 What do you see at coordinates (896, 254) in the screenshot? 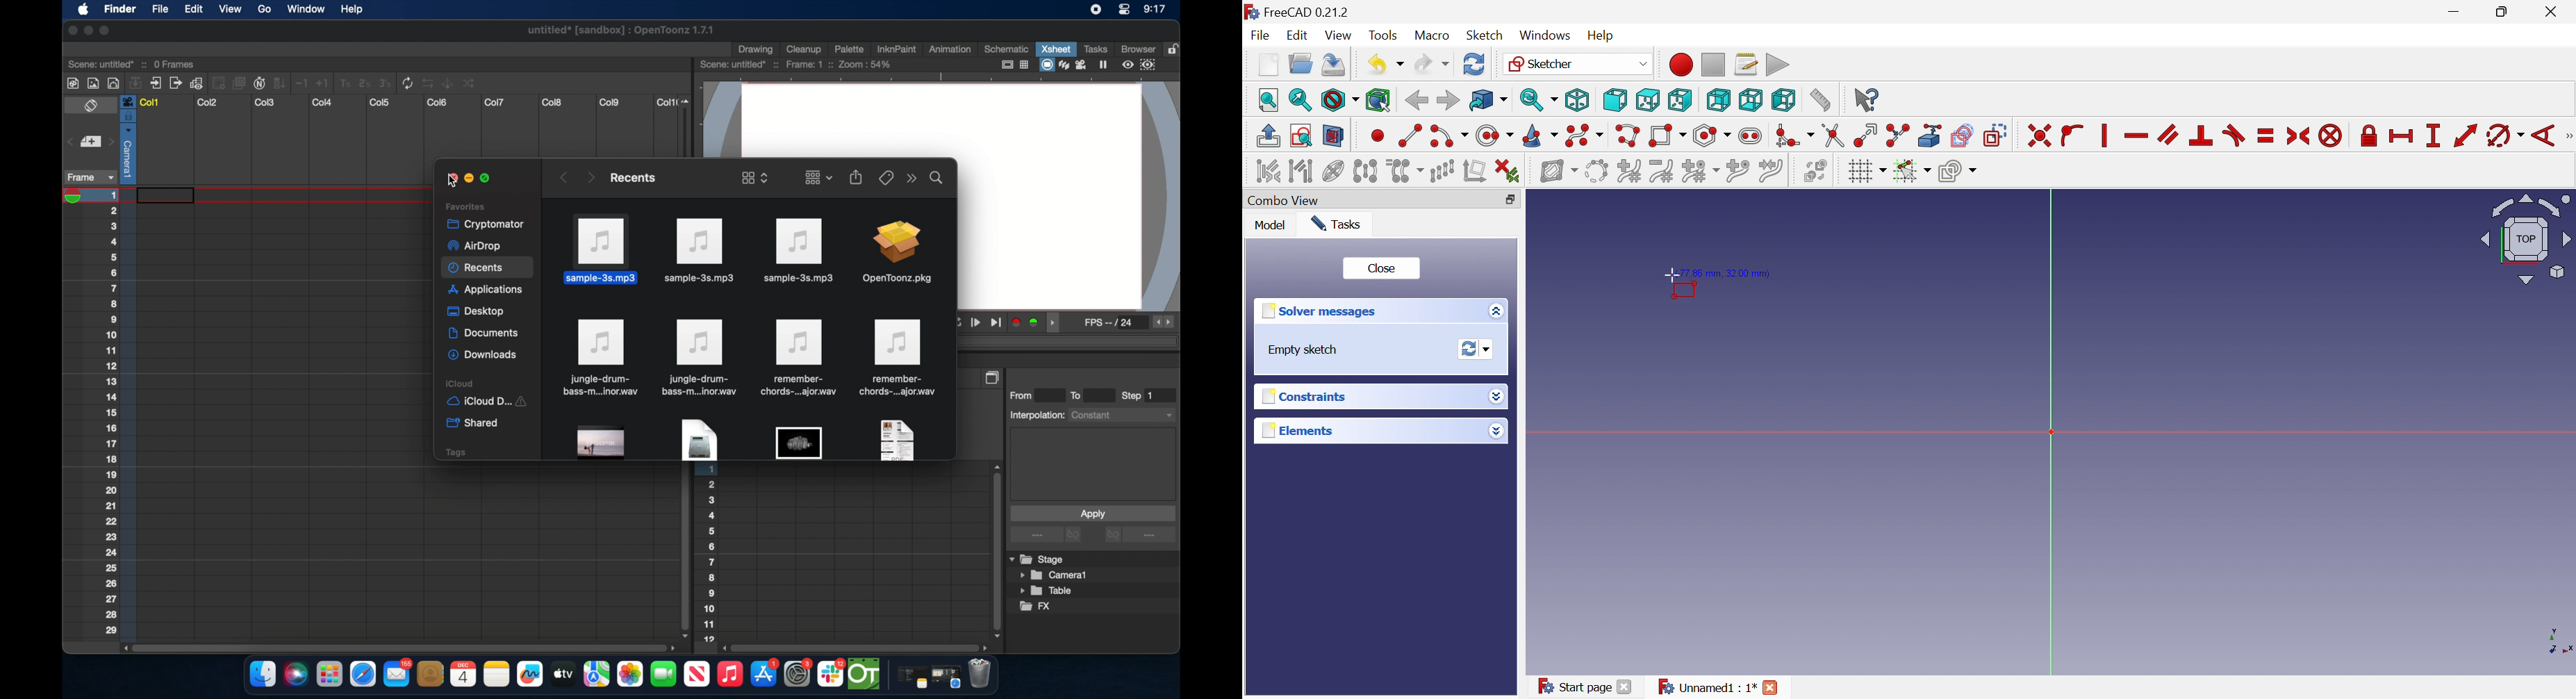
I see `package icon` at bounding box center [896, 254].